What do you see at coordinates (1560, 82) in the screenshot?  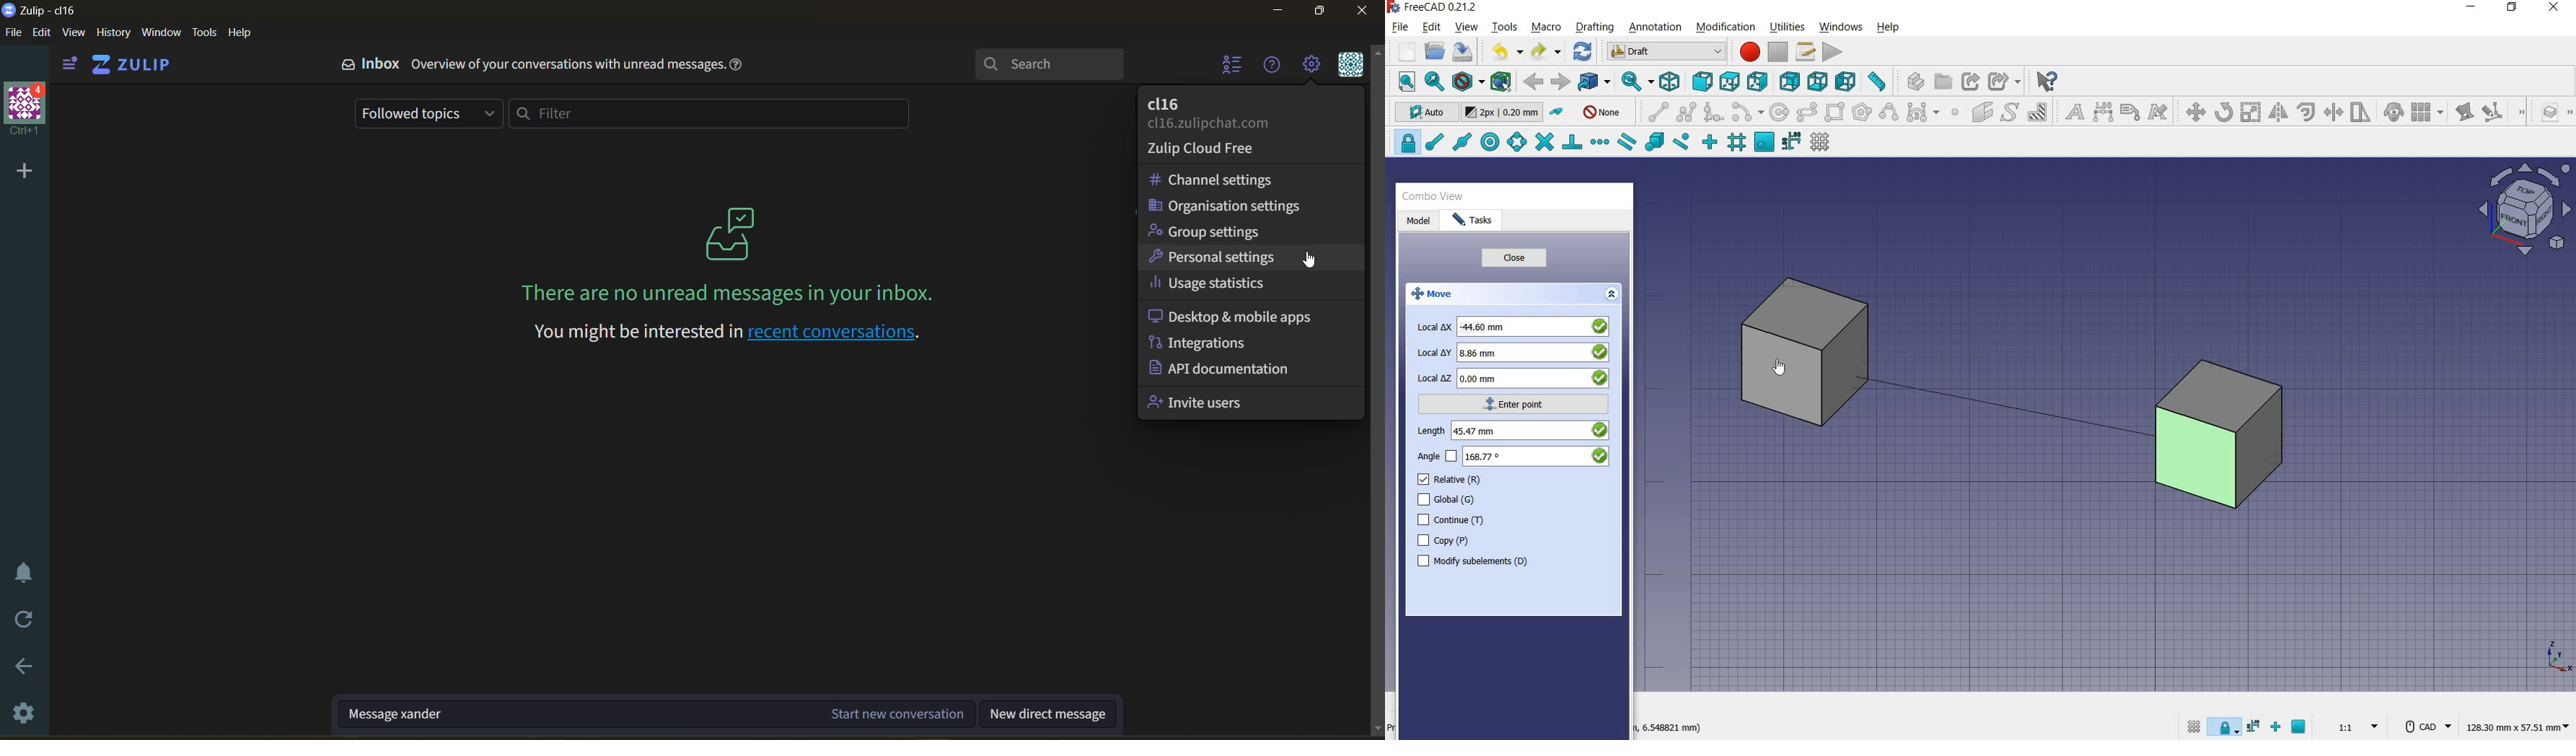 I see `forward` at bounding box center [1560, 82].